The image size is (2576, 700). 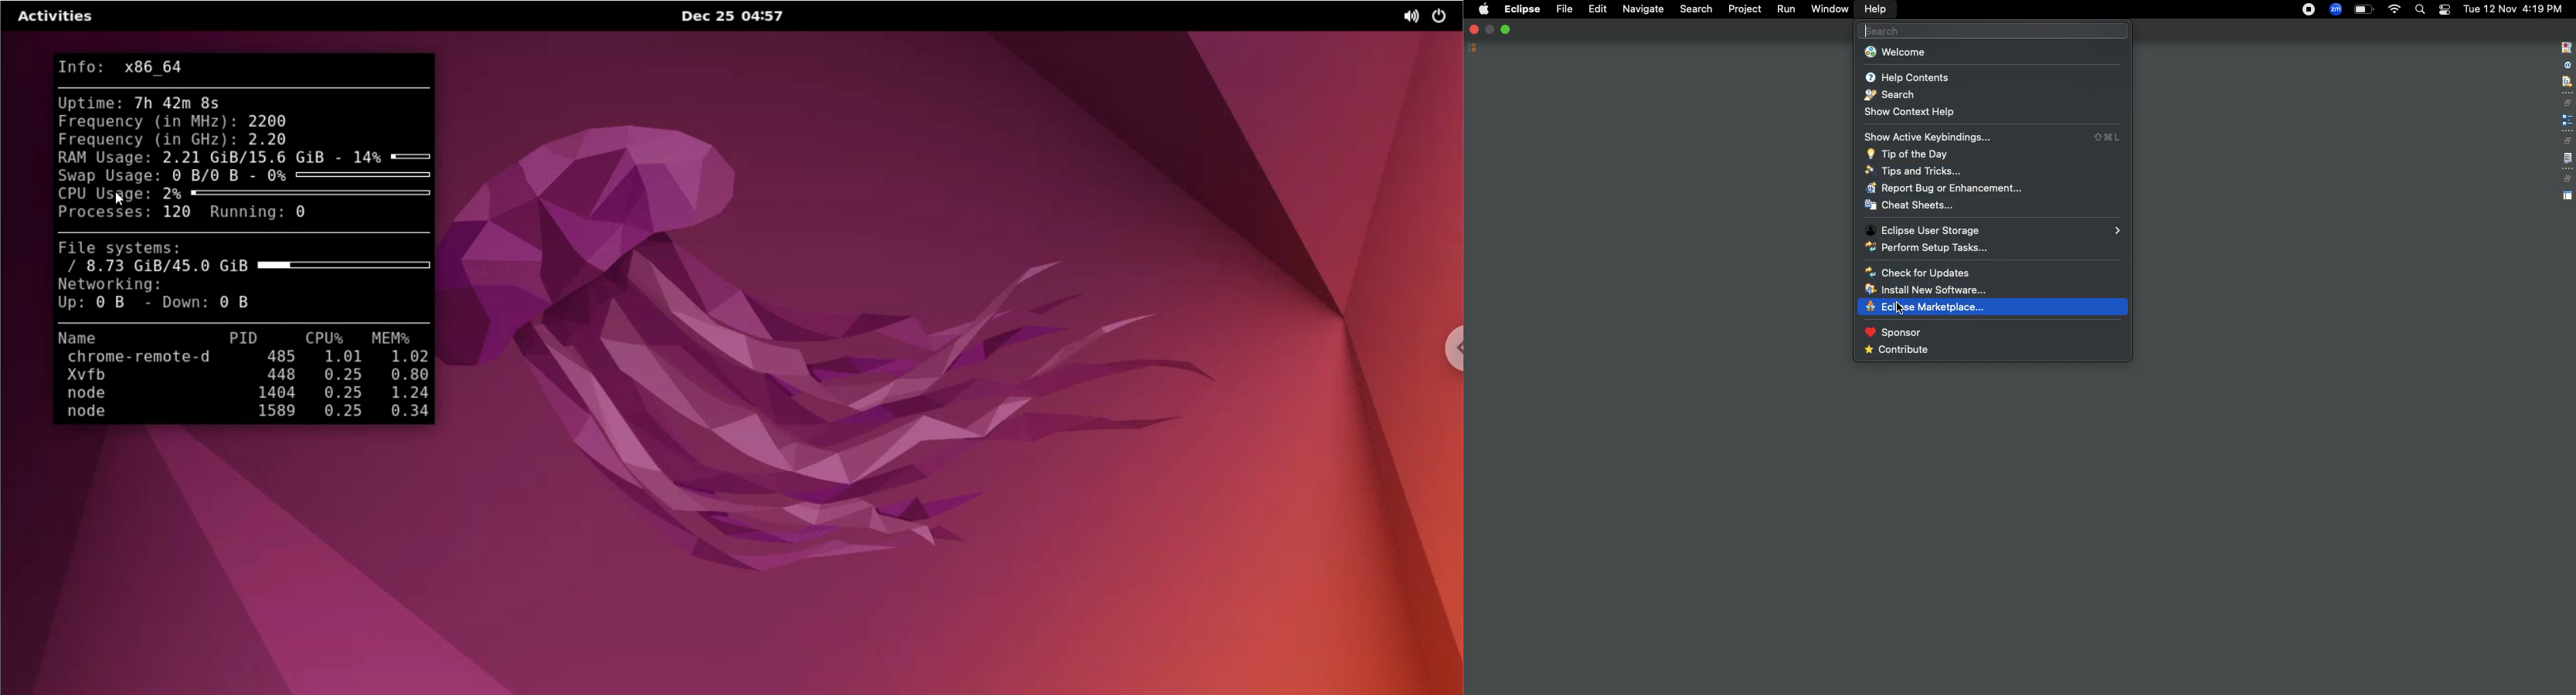 I want to click on Install new software, so click(x=1928, y=289).